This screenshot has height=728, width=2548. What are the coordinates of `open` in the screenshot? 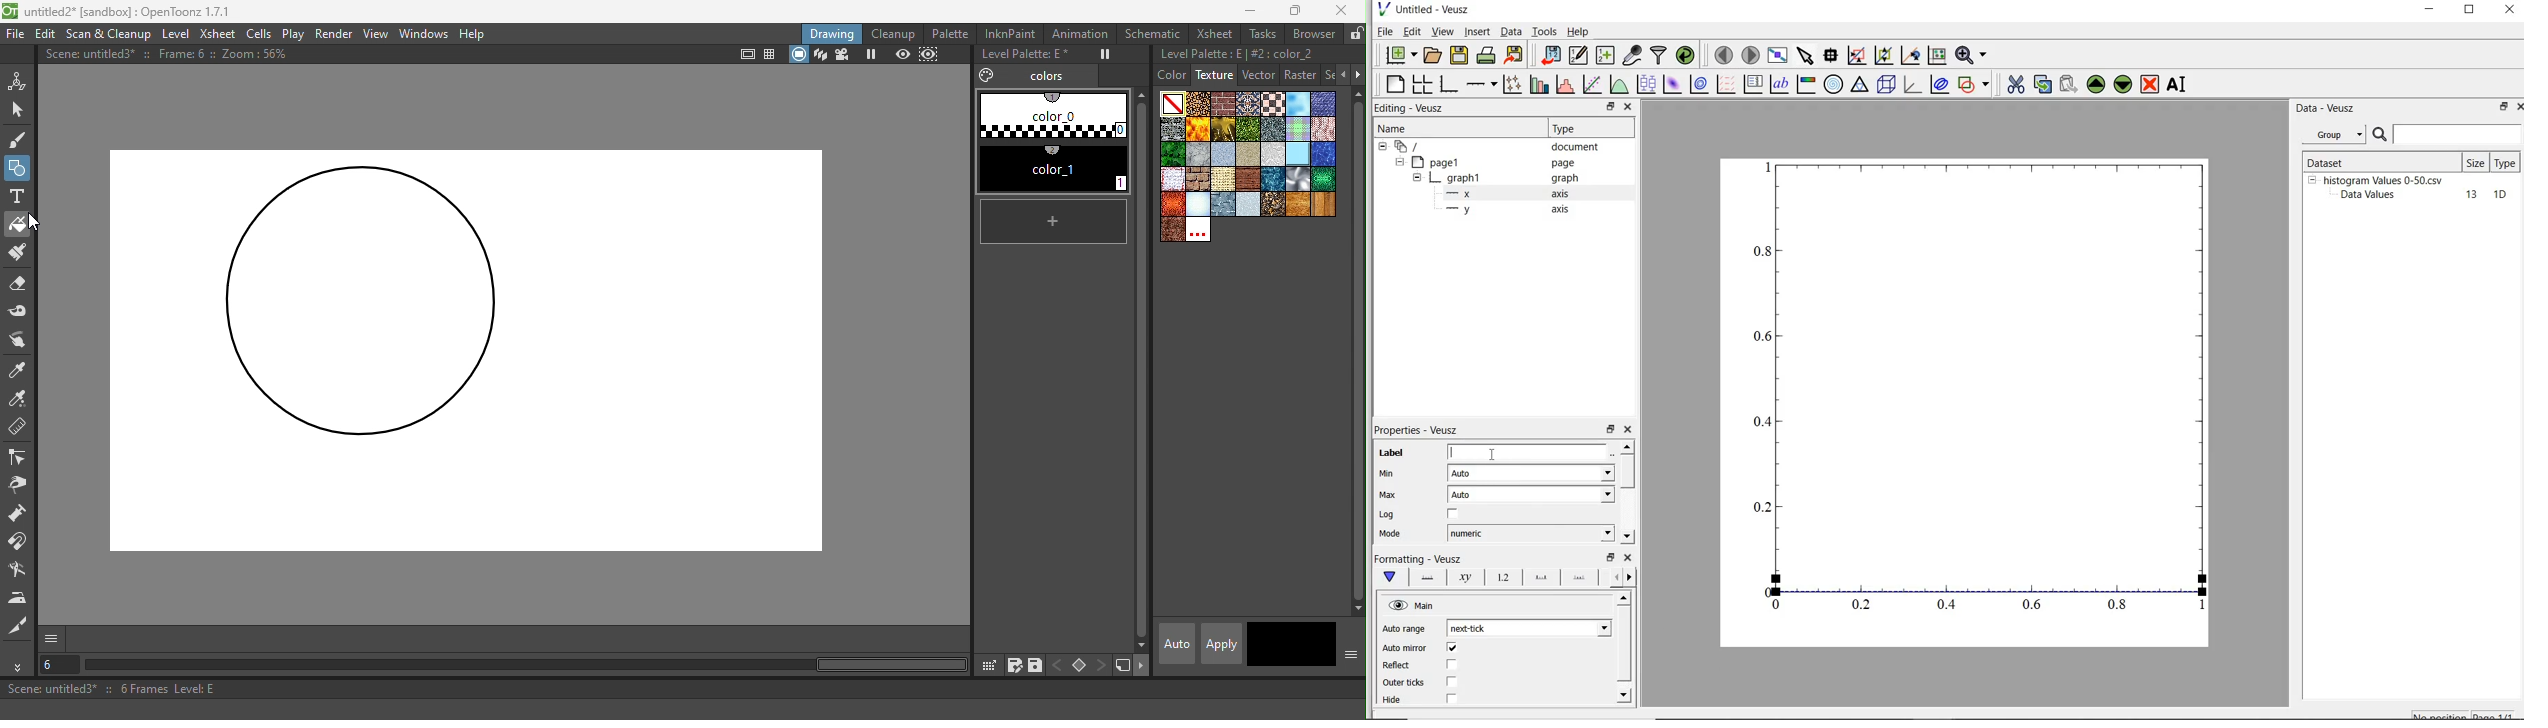 It's located at (1434, 54).